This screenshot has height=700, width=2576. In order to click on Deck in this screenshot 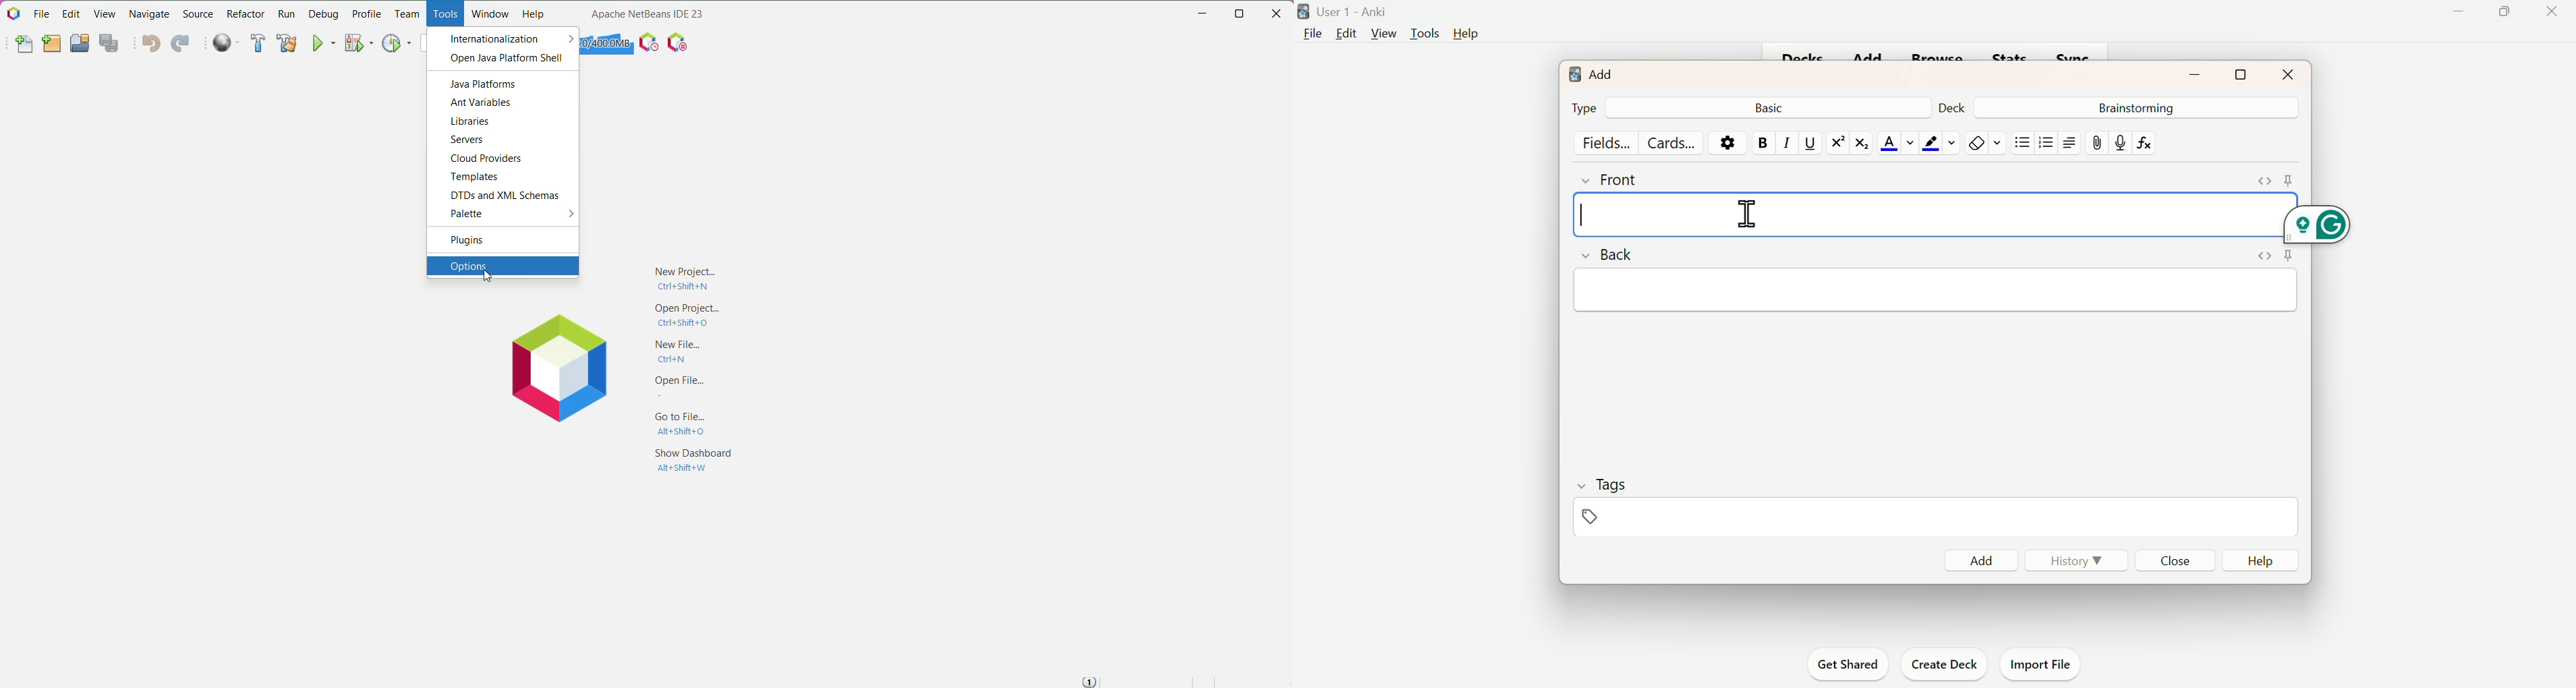, I will do `click(1957, 106)`.